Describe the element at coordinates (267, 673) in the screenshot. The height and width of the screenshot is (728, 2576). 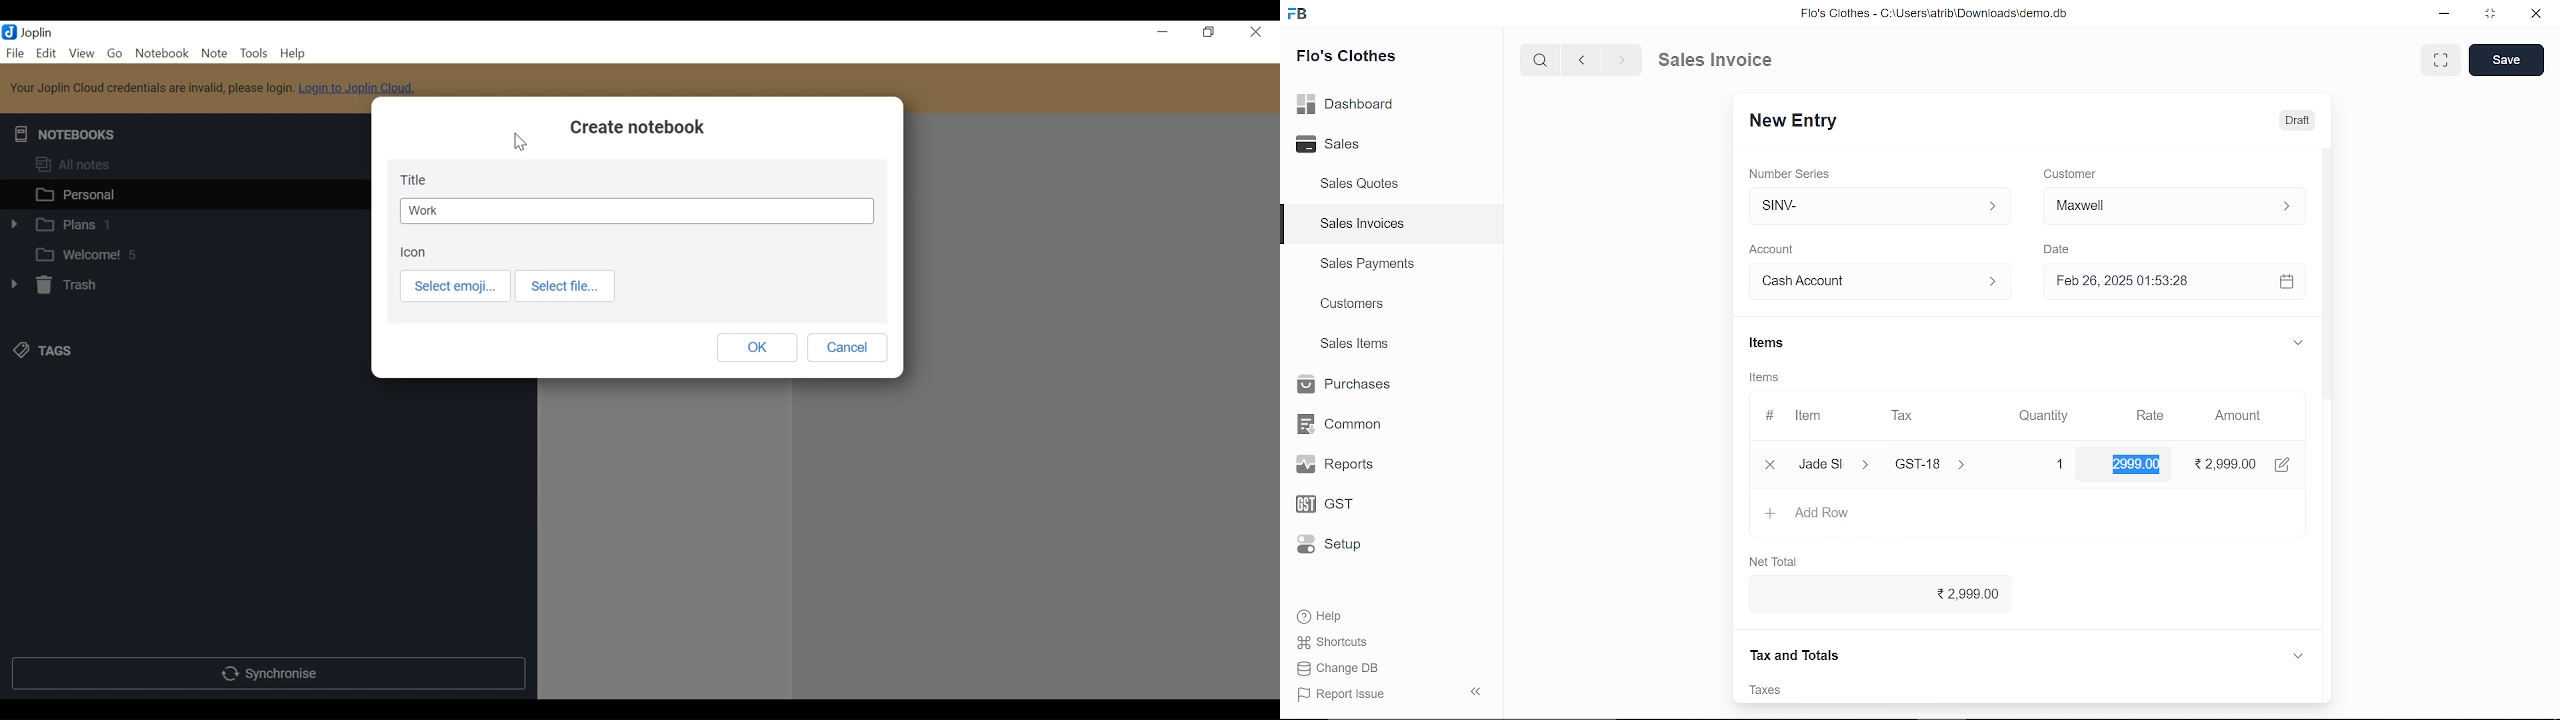
I see `Synchronize` at that location.